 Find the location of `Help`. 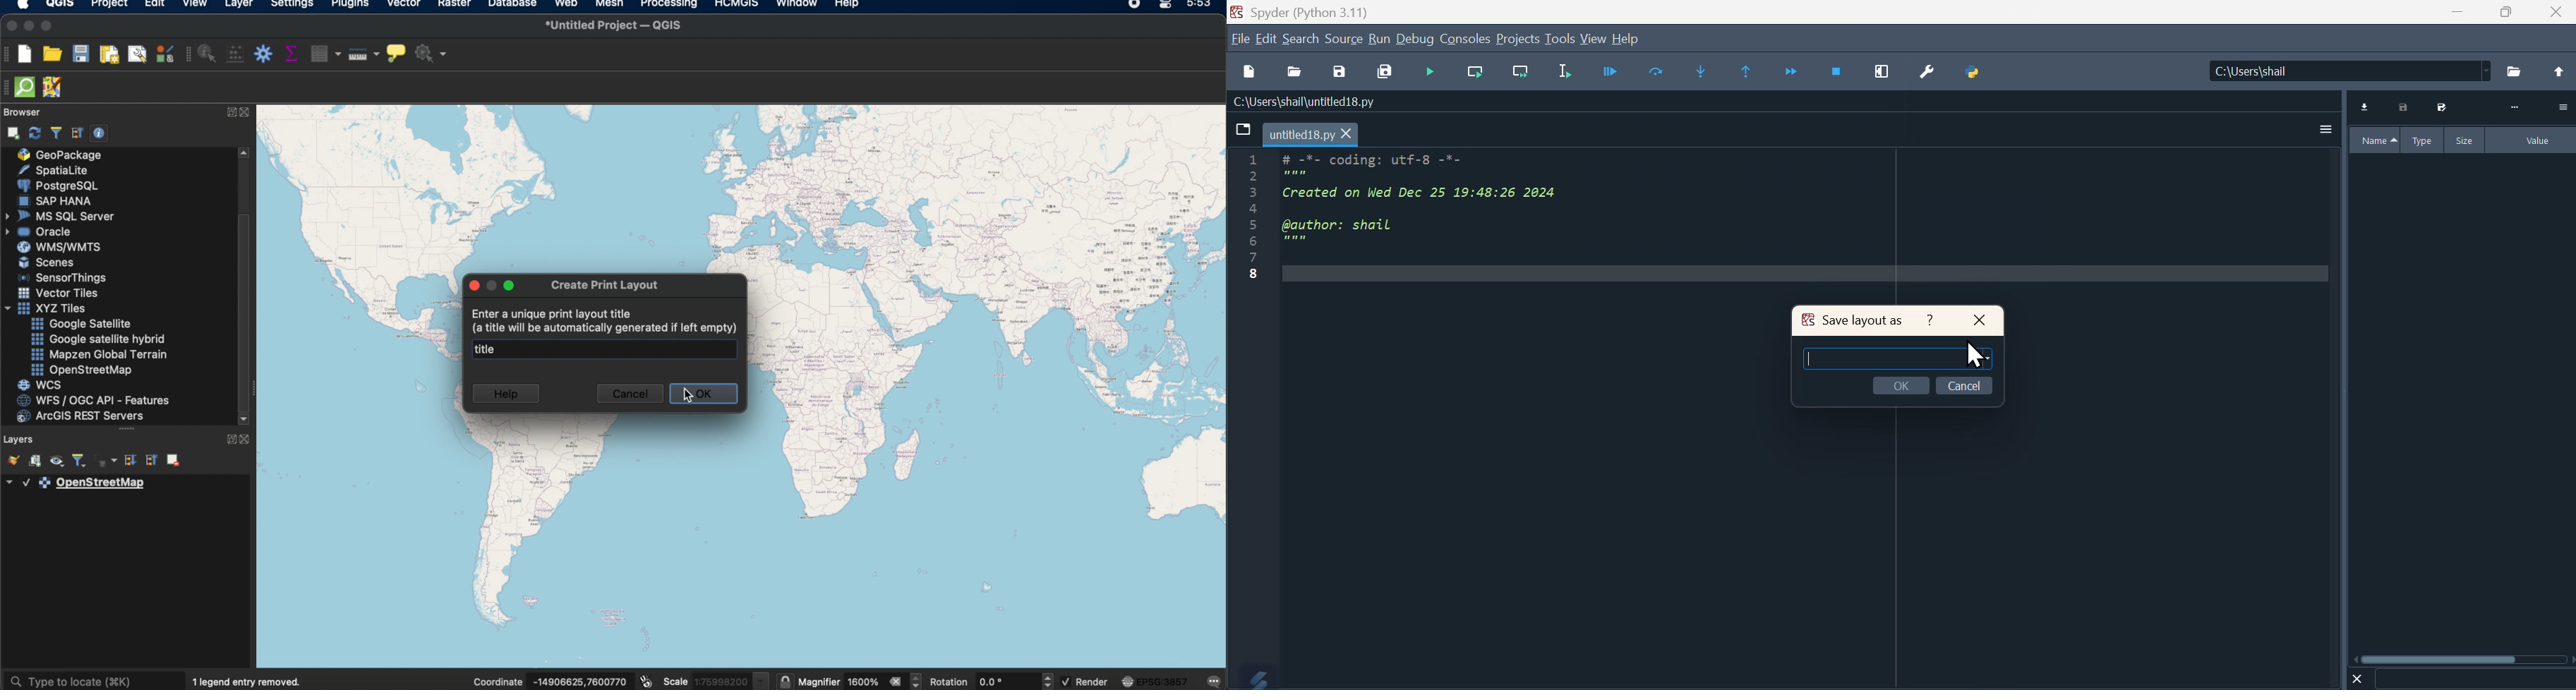

Help is located at coordinates (1930, 320).